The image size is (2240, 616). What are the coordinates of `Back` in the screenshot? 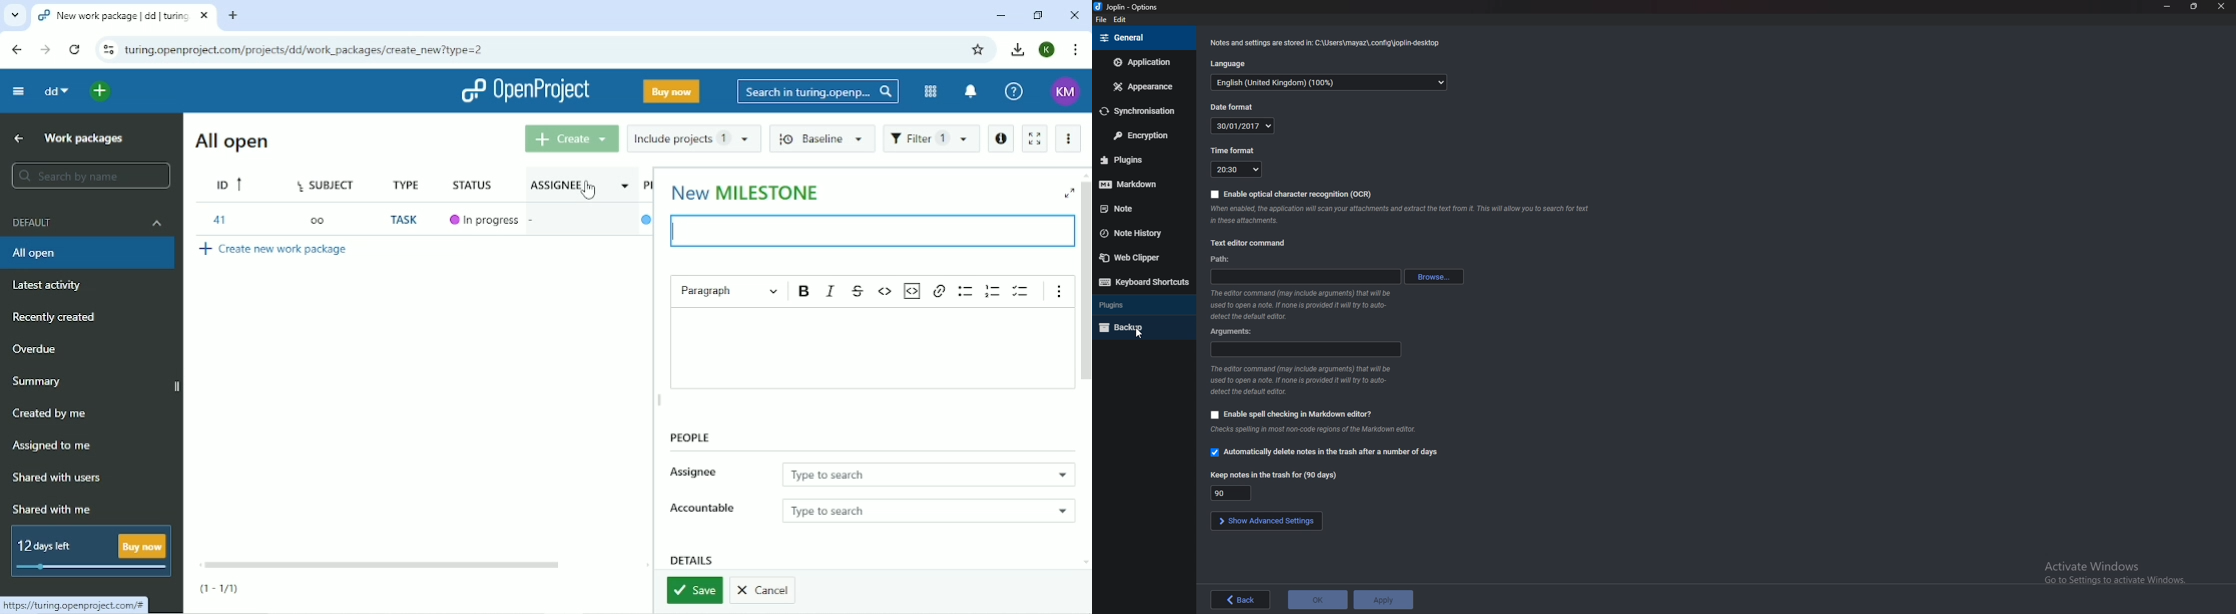 It's located at (16, 50).